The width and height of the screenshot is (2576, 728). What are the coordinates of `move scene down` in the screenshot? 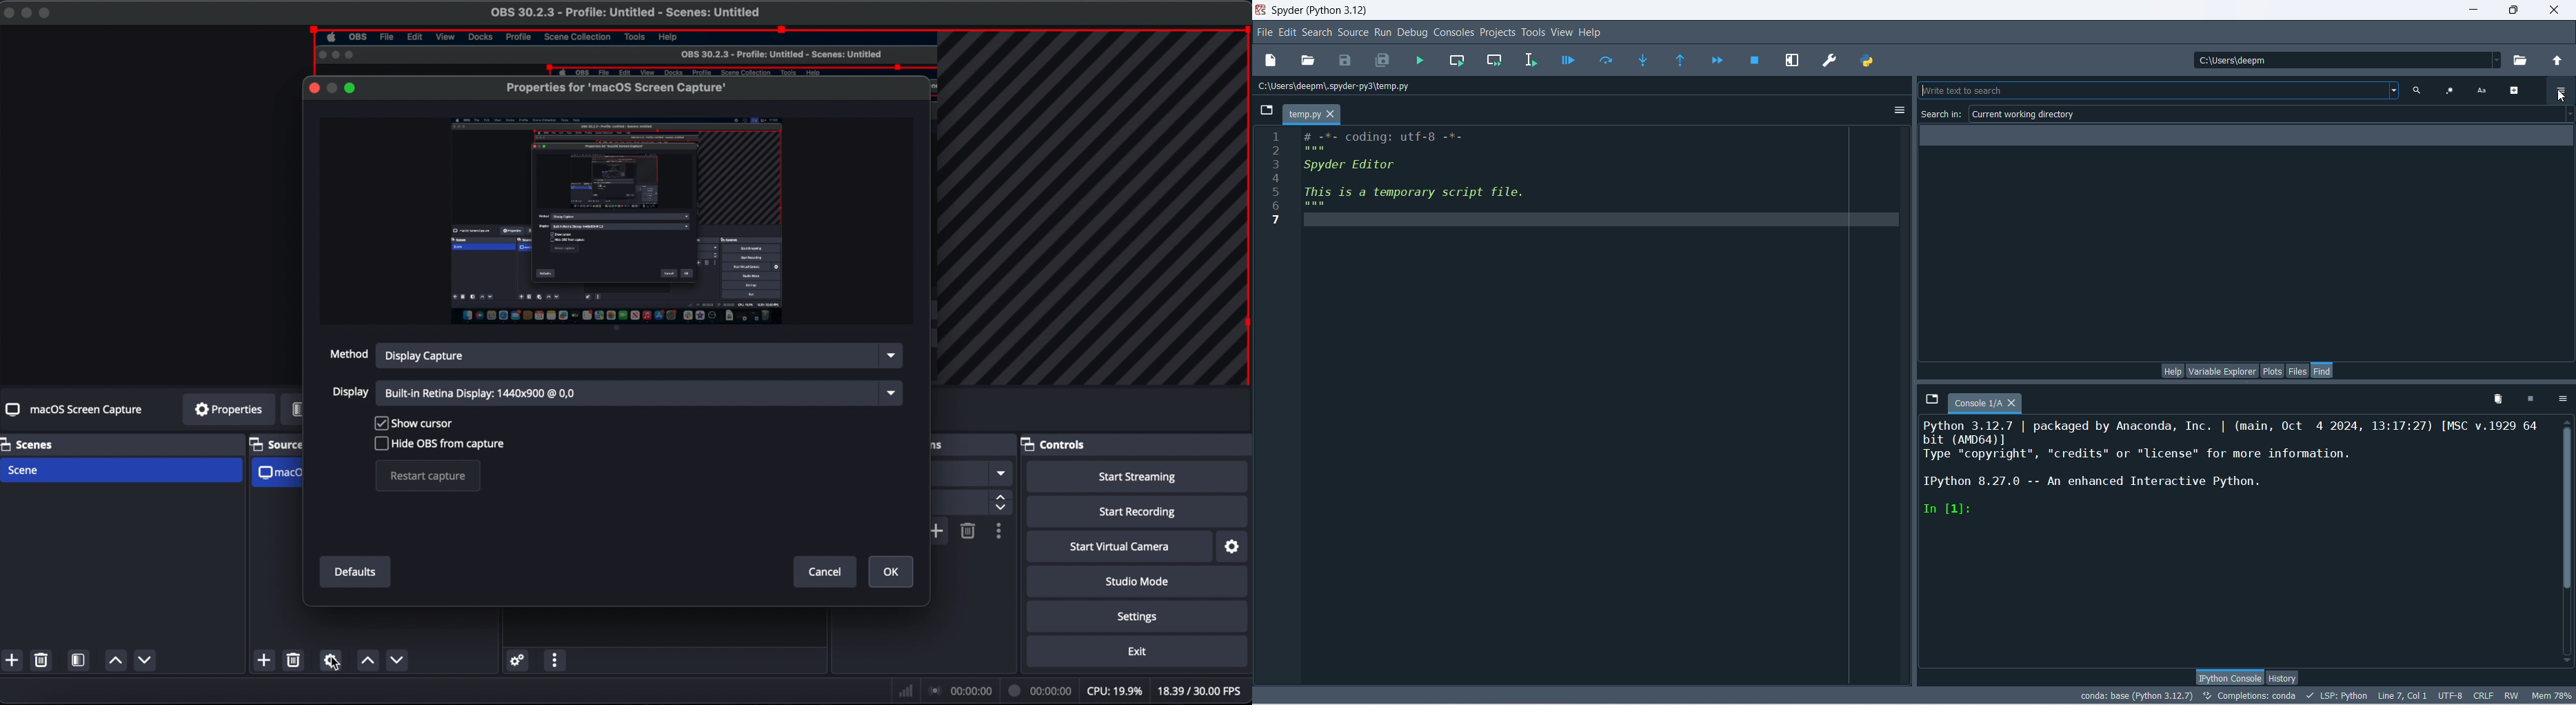 It's located at (144, 659).